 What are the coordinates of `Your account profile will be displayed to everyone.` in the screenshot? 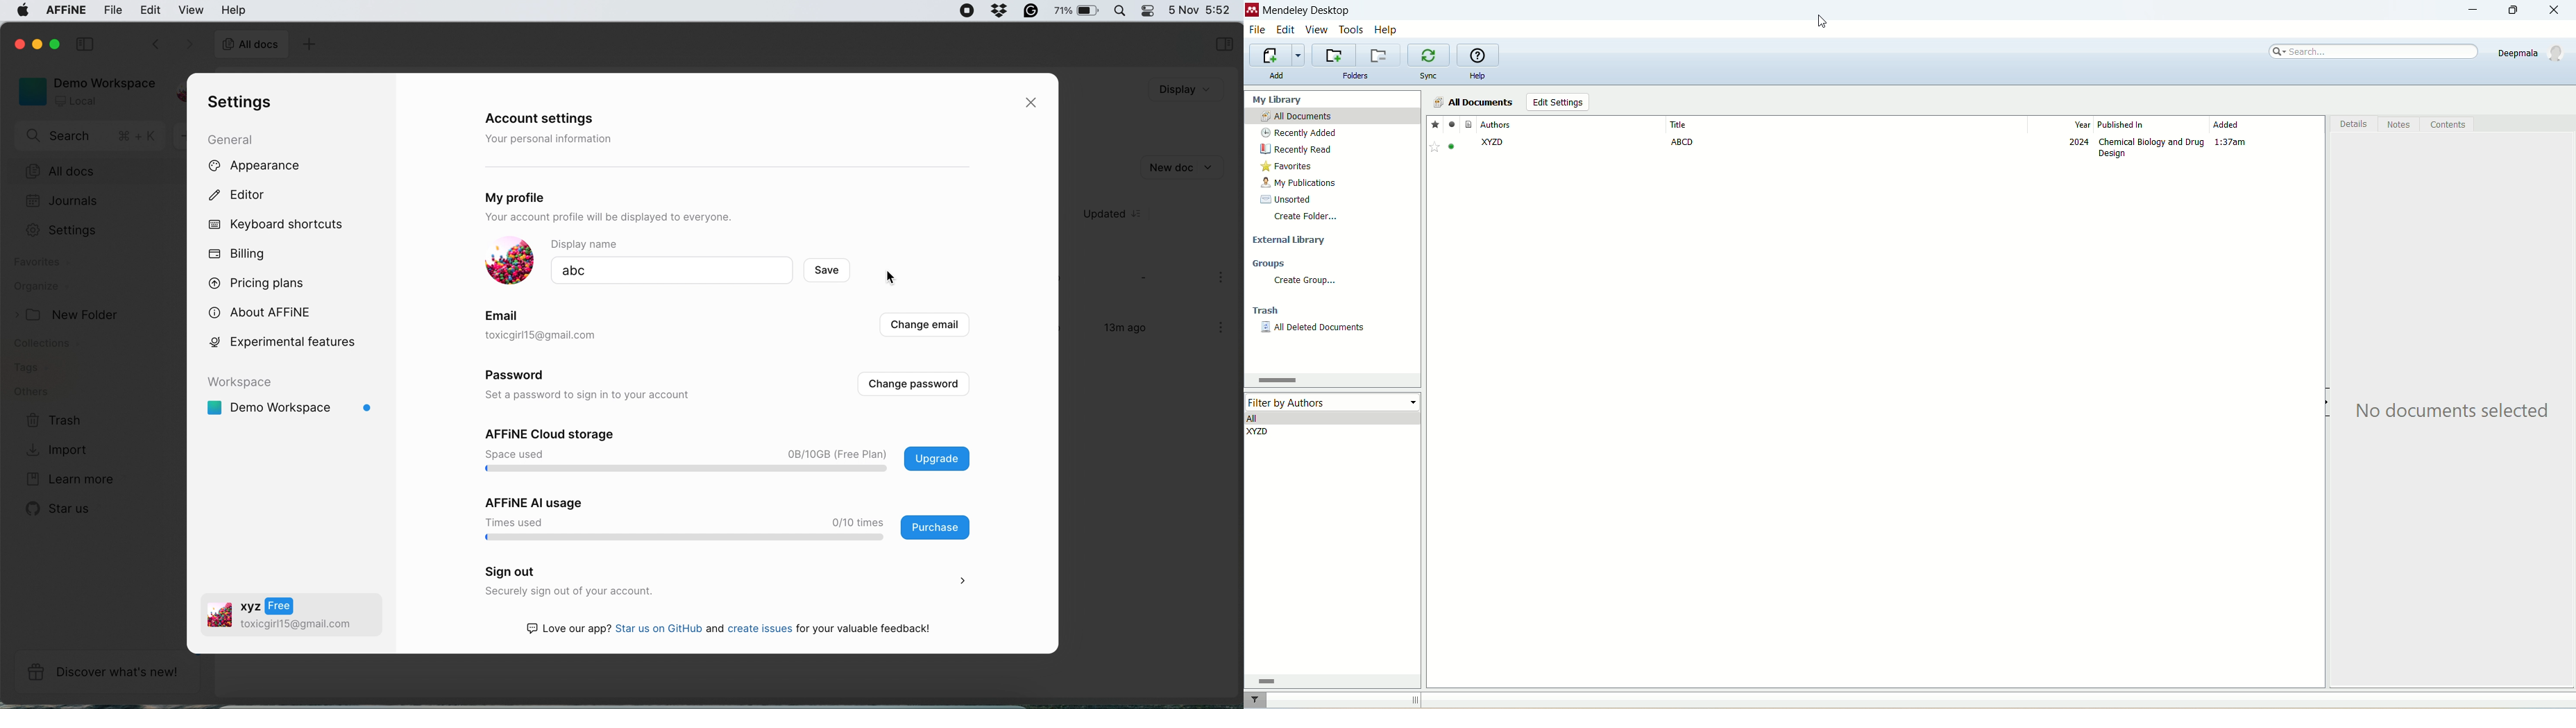 It's located at (648, 218).